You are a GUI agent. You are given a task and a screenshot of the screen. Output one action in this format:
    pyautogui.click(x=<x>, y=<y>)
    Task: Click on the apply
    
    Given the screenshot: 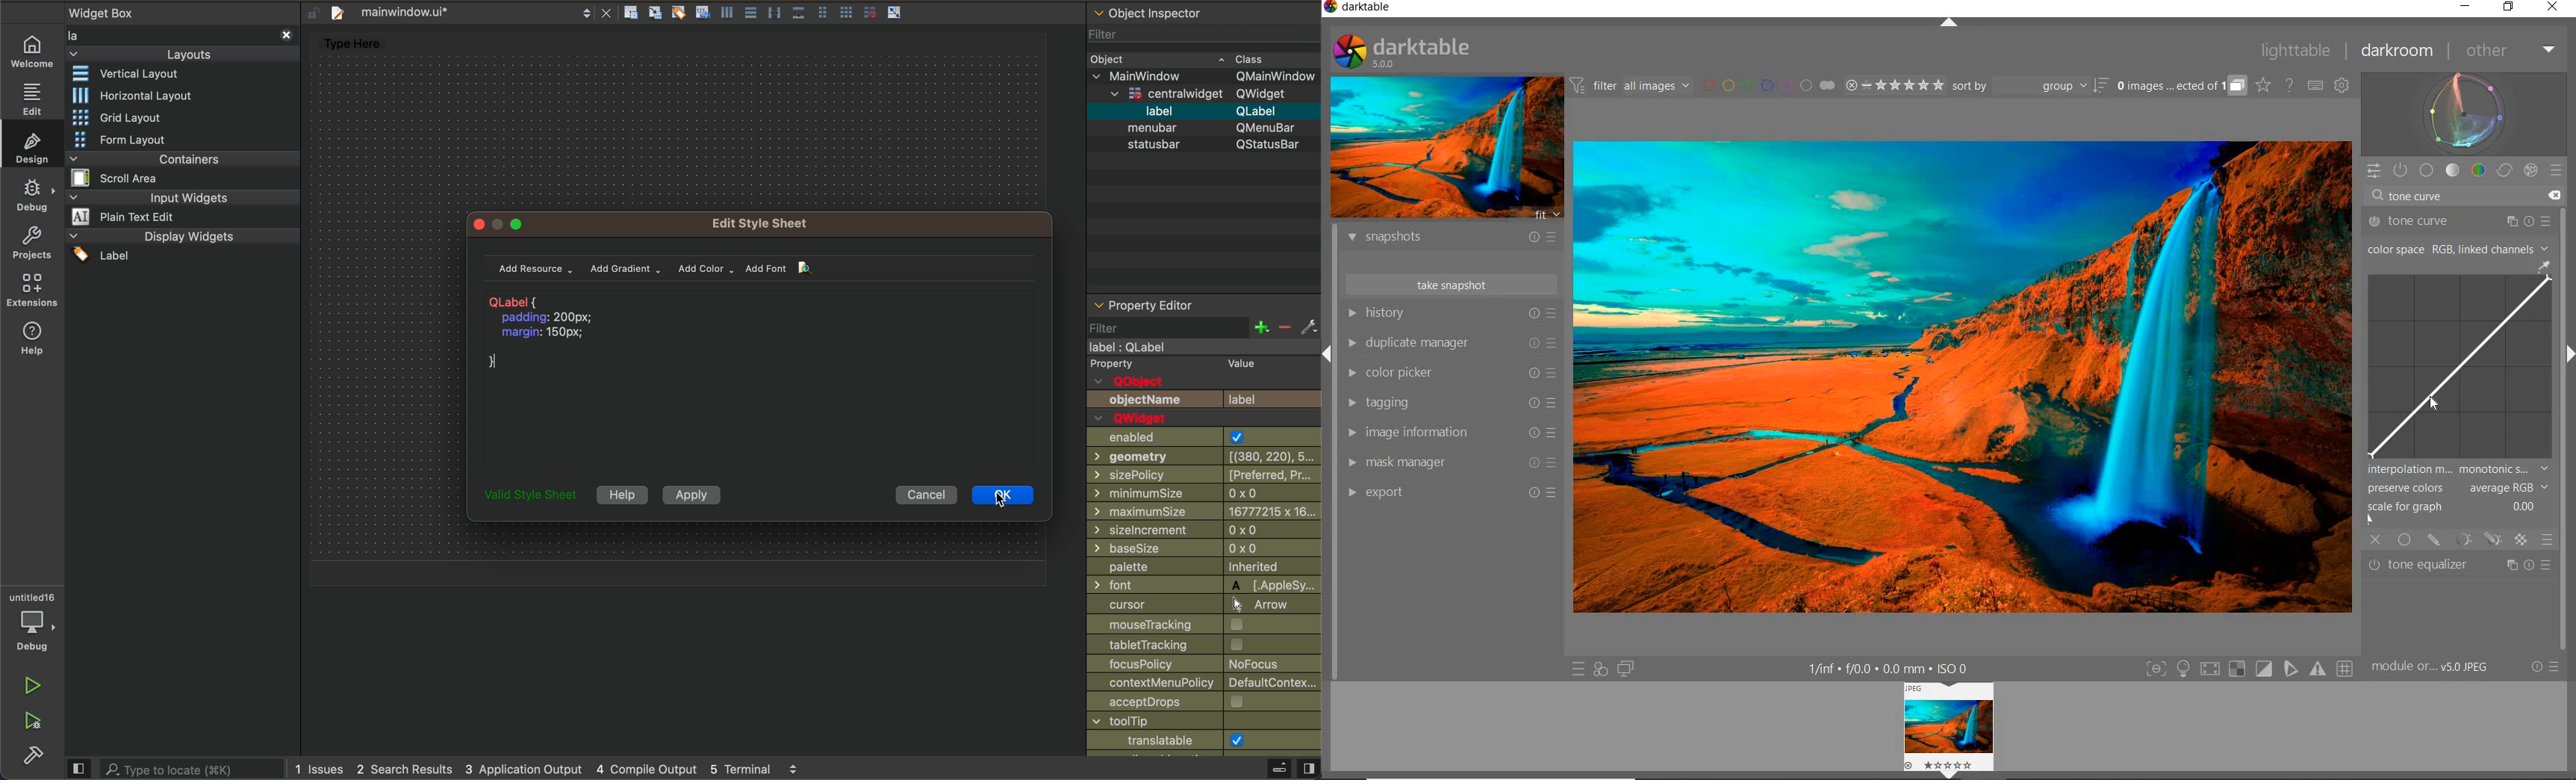 What is the action you would take?
    pyautogui.click(x=698, y=495)
    